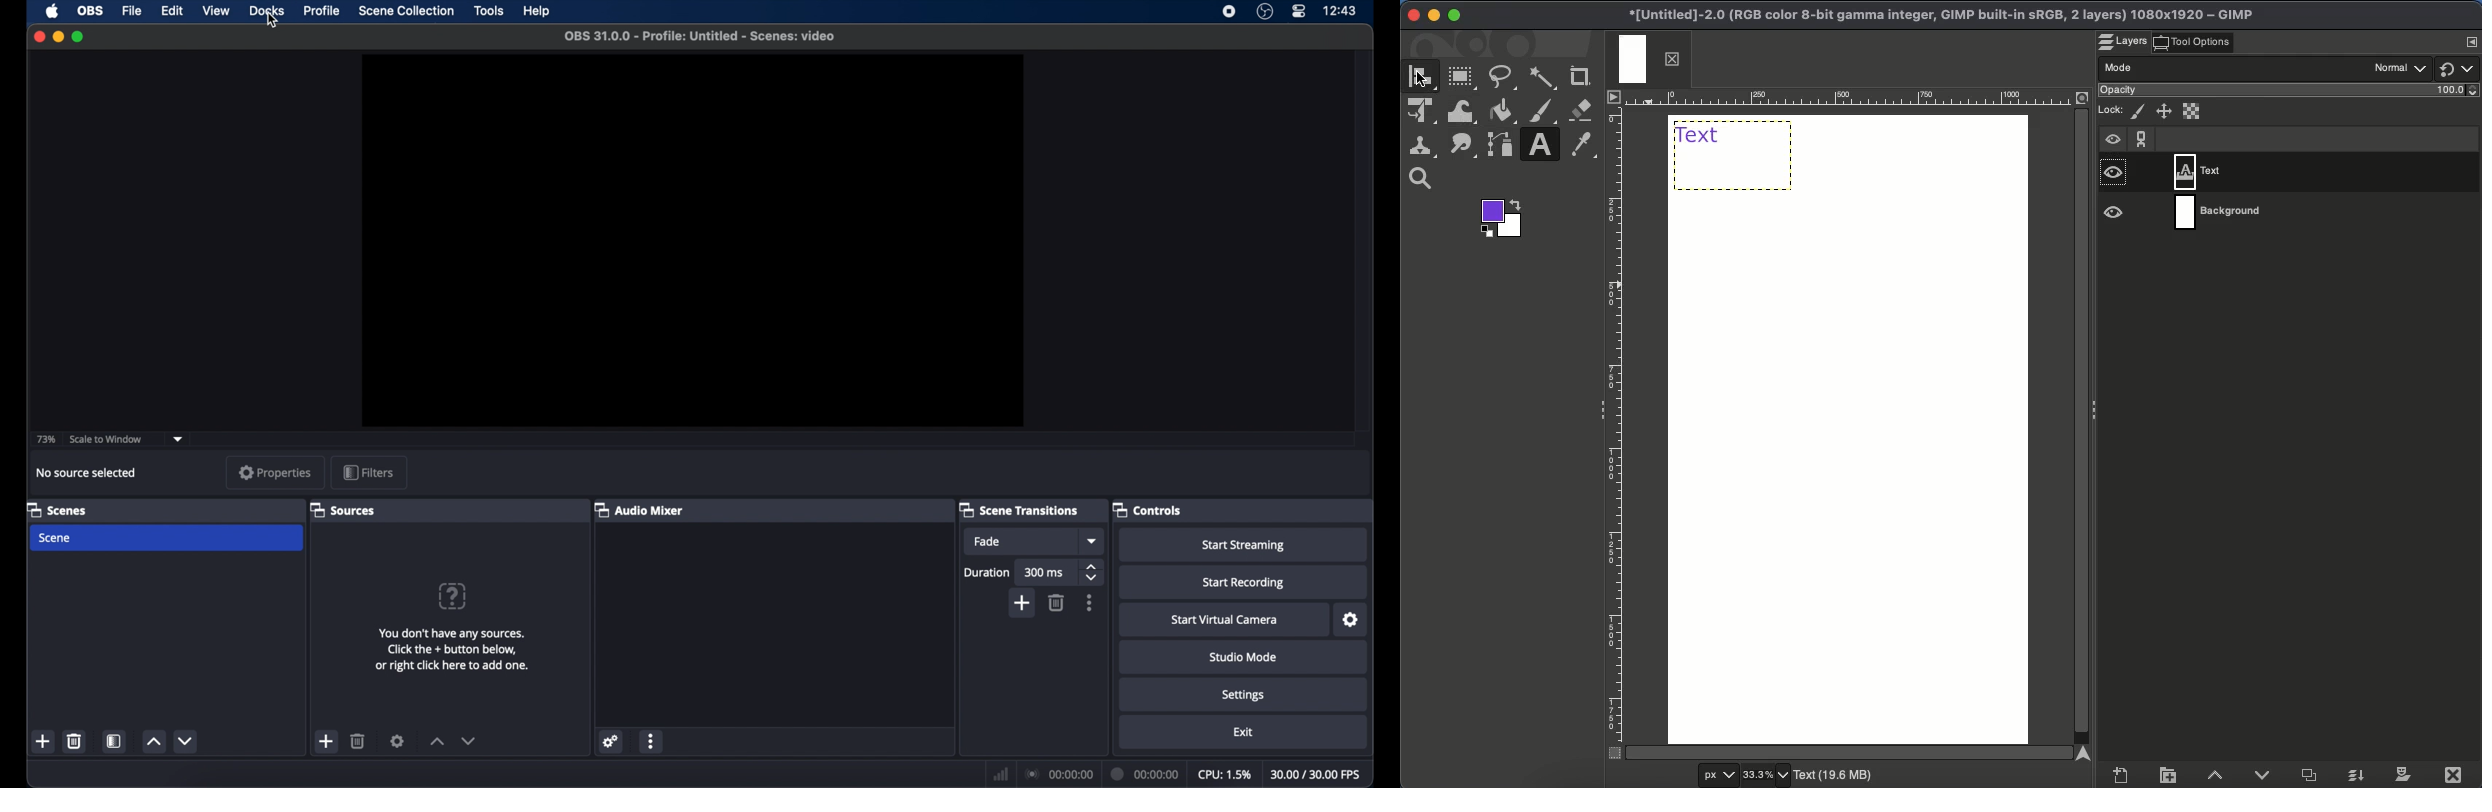 The image size is (2492, 812). What do you see at coordinates (179, 439) in the screenshot?
I see `dropdown` at bounding box center [179, 439].